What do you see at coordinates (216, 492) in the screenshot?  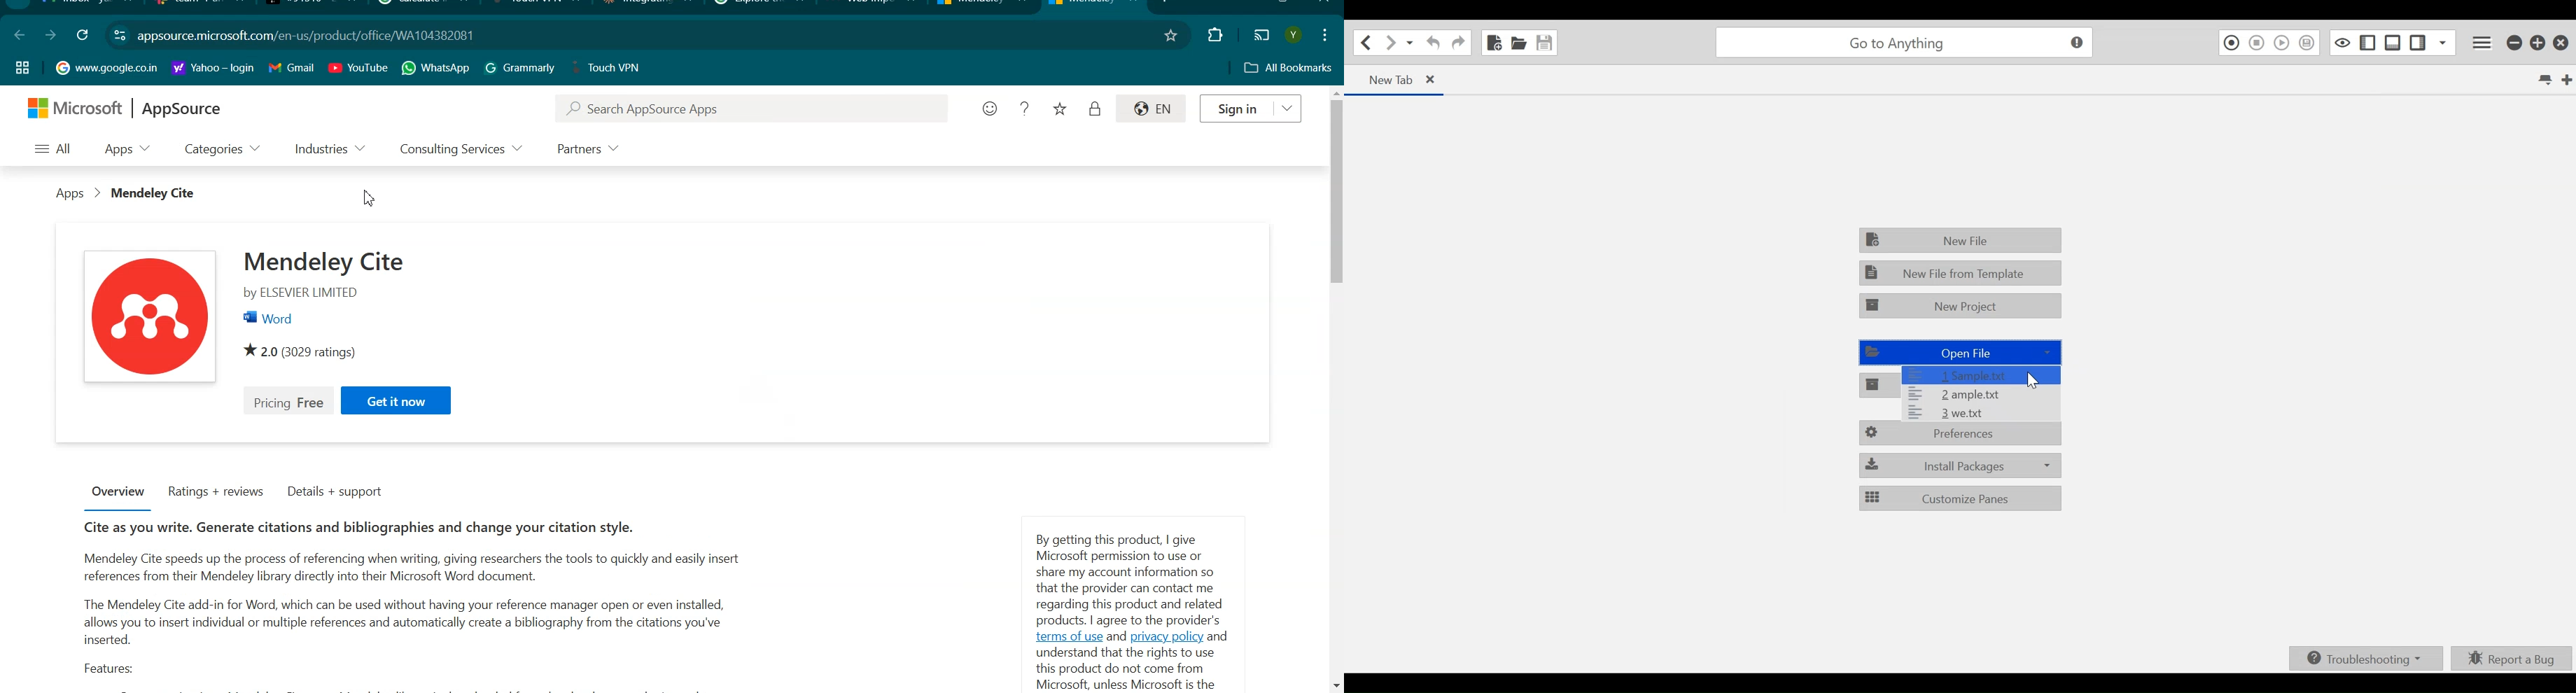 I see `Rating + Review` at bounding box center [216, 492].